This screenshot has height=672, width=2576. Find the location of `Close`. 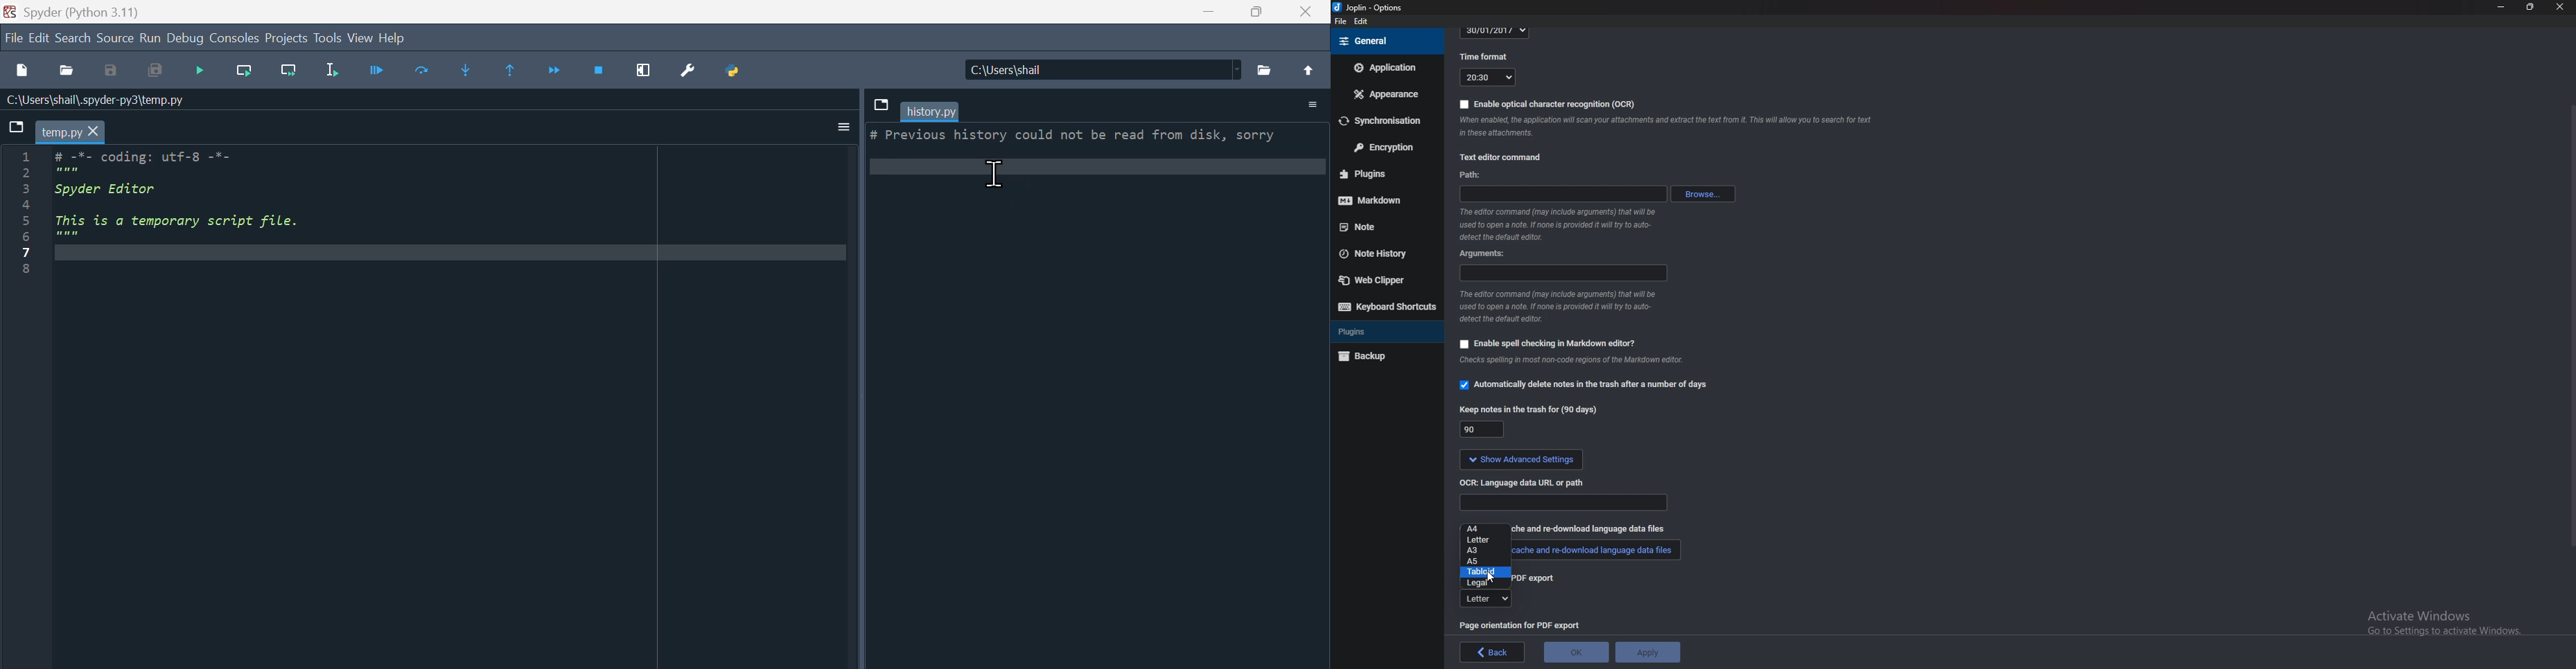

Close is located at coordinates (1305, 12).